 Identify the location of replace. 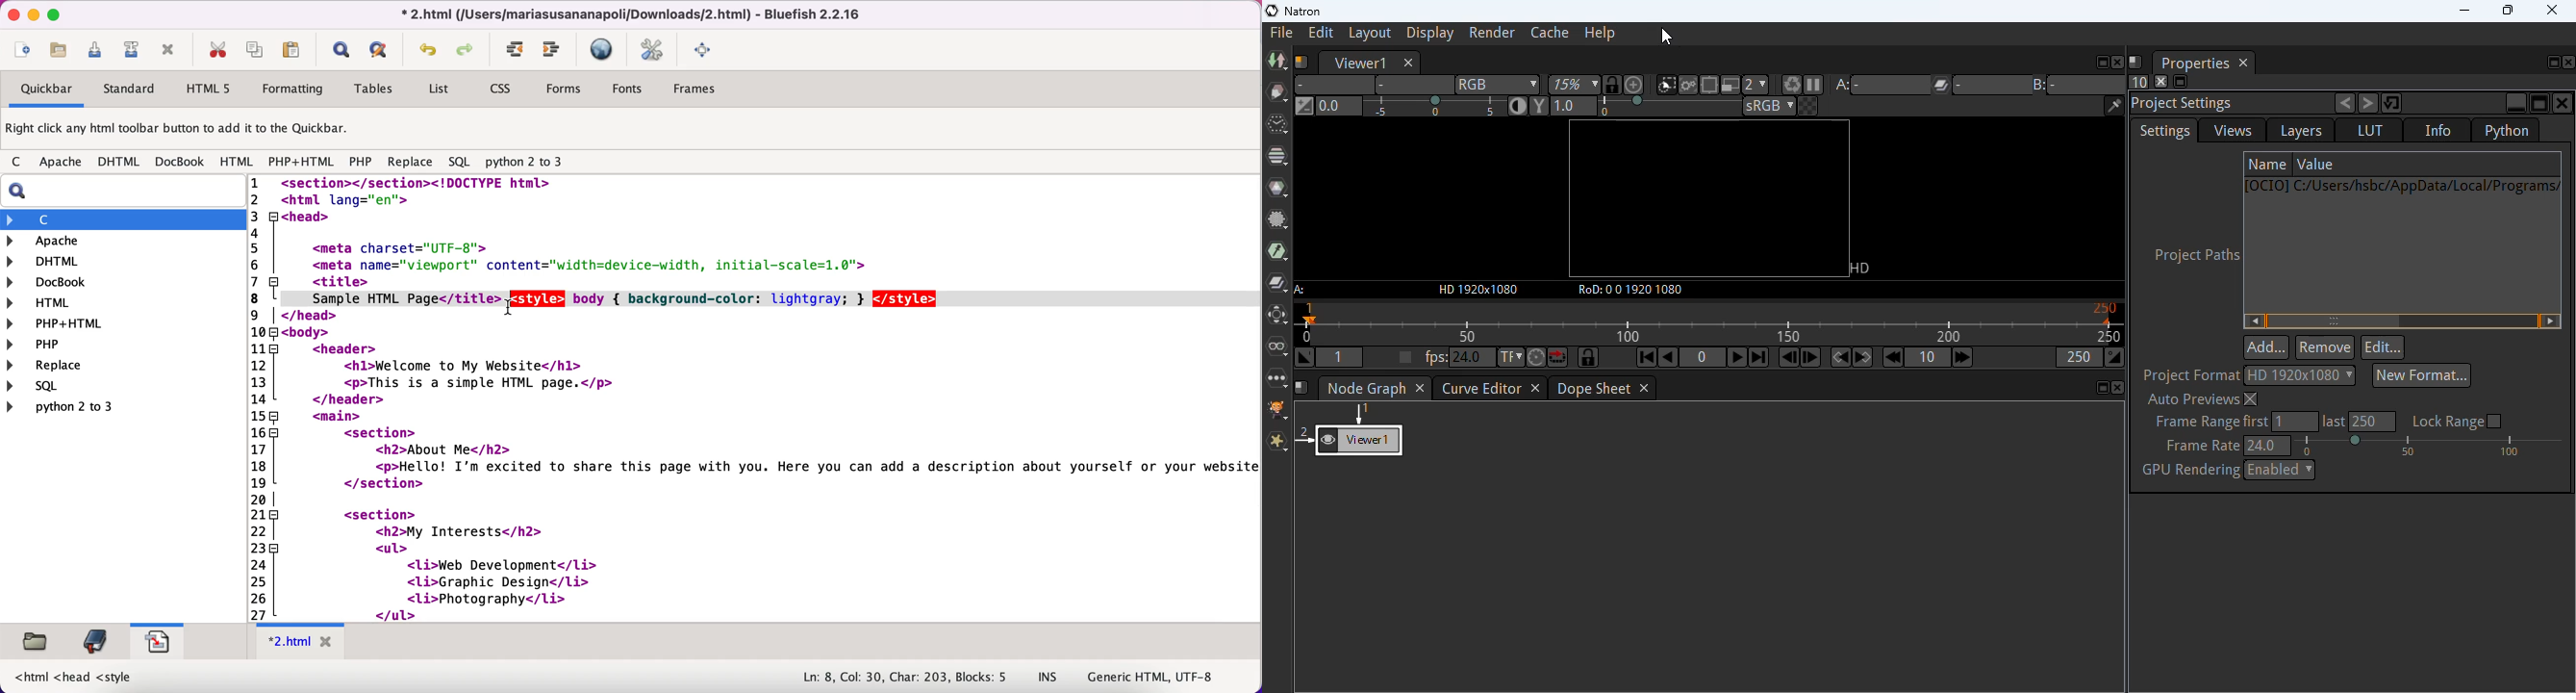
(410, 164).